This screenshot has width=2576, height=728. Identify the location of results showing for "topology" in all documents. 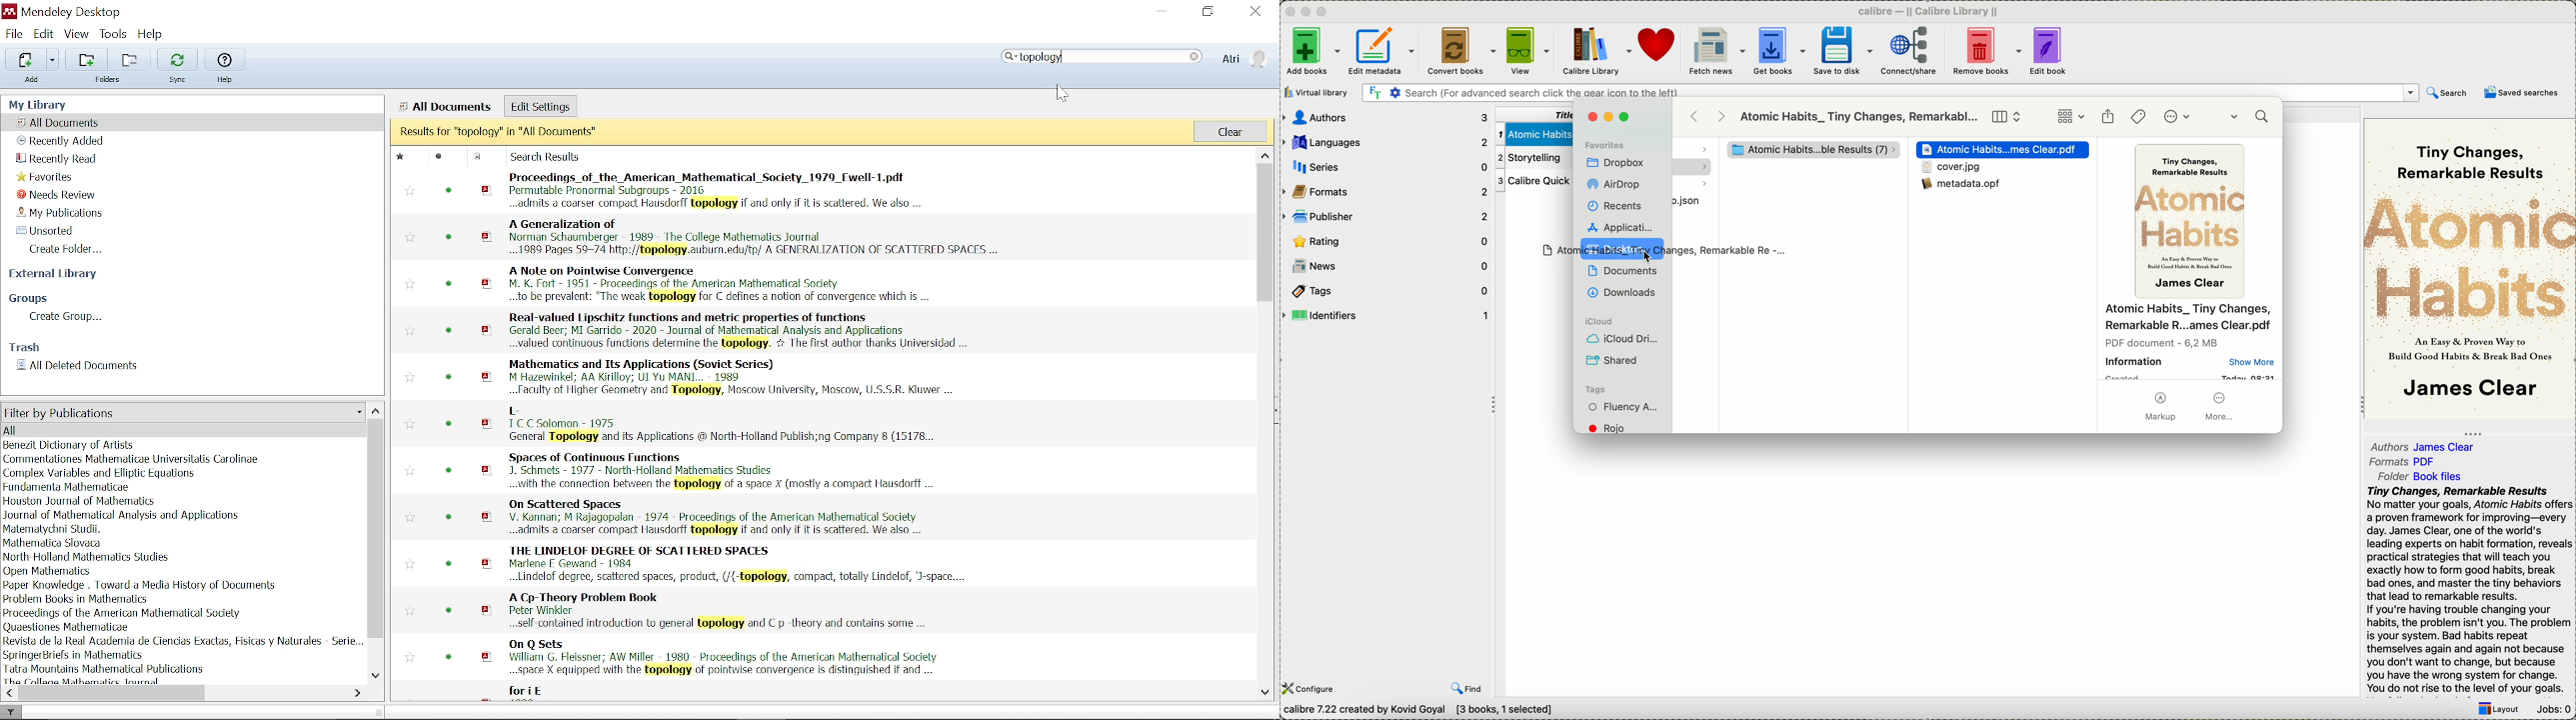
(792, 132).